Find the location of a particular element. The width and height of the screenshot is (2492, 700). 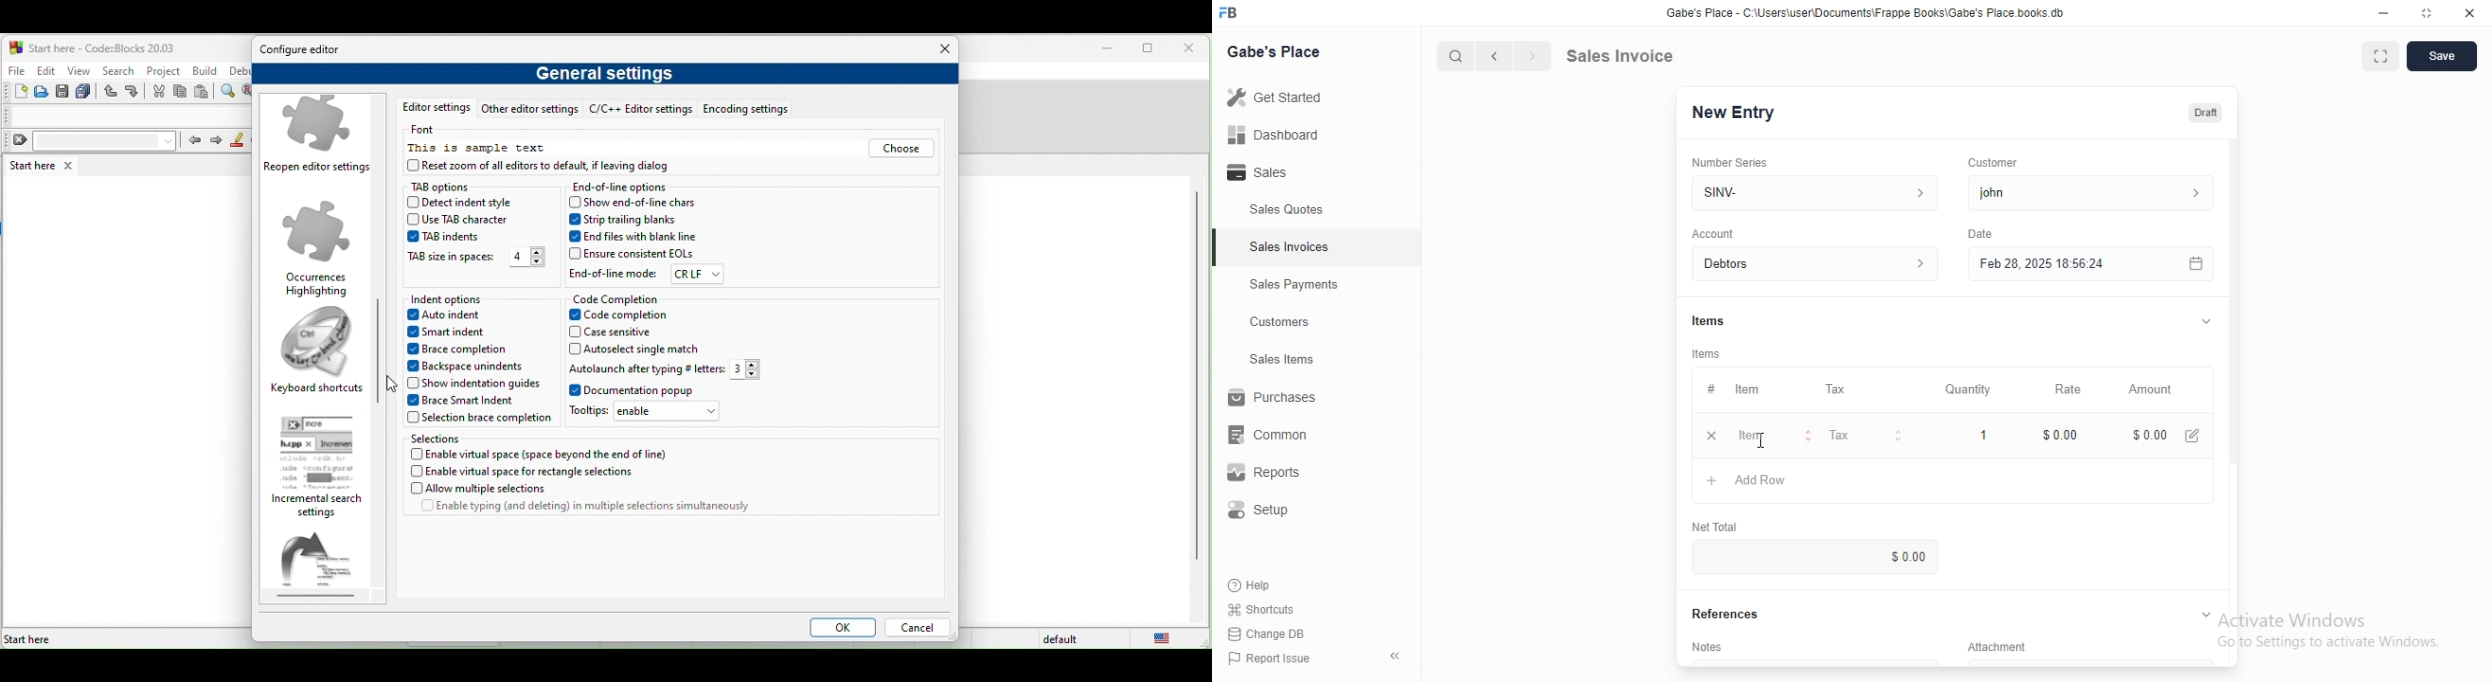

Setup is located at coordinates (1269, 513).